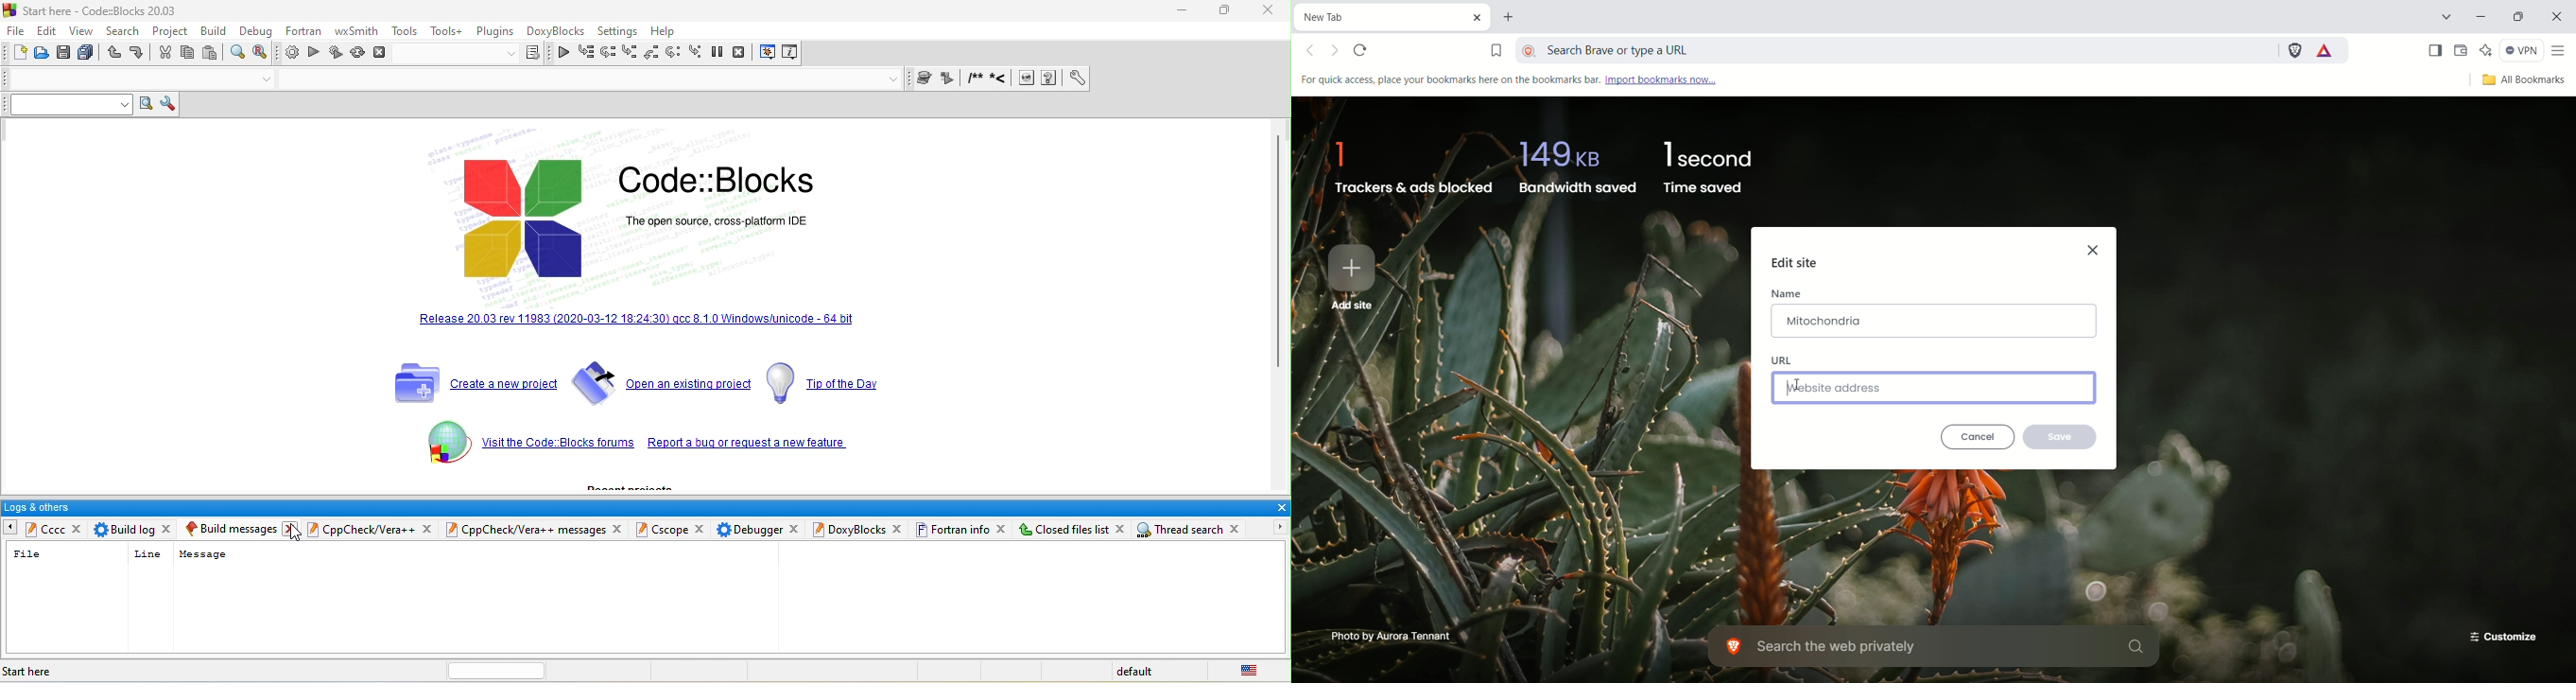 The width and height of the screenshot is (2576, 700). I want to click on cpp check/vera+, so click(360, 529).